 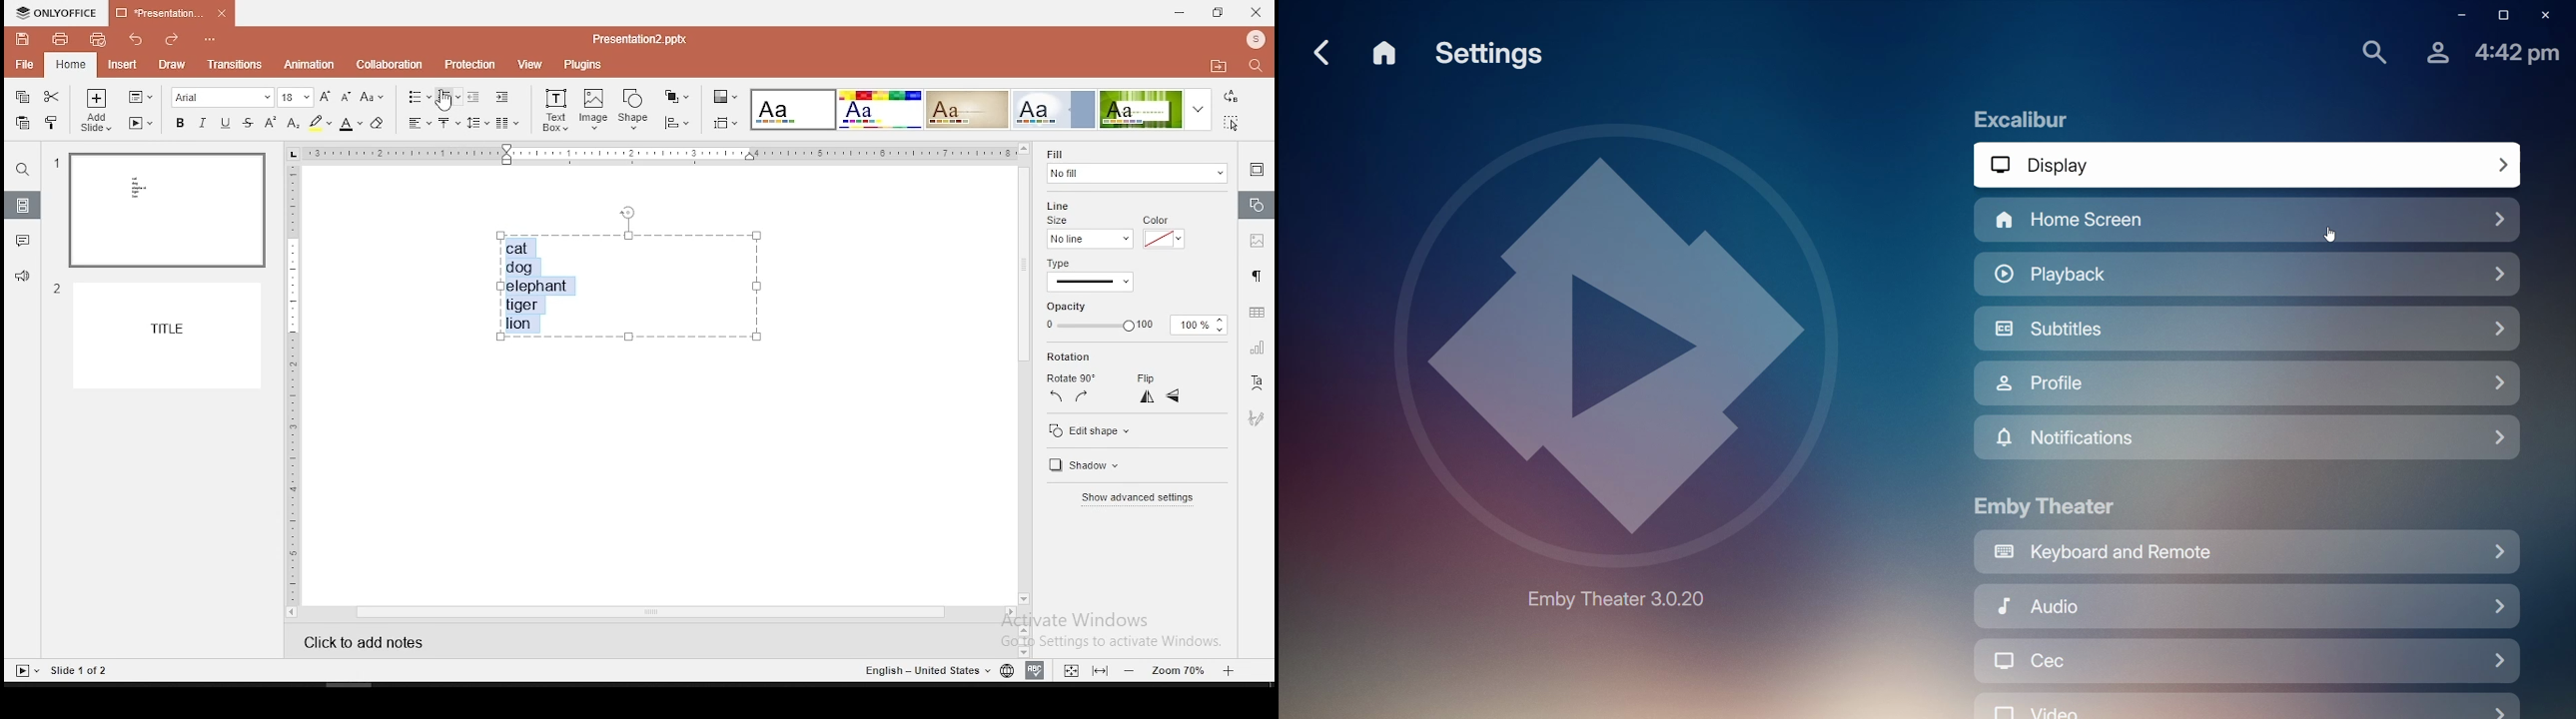 What do you see at coordinates (449, 97) in the screenshot?
I see `mouse pointer` at bounding box center [449, 97].